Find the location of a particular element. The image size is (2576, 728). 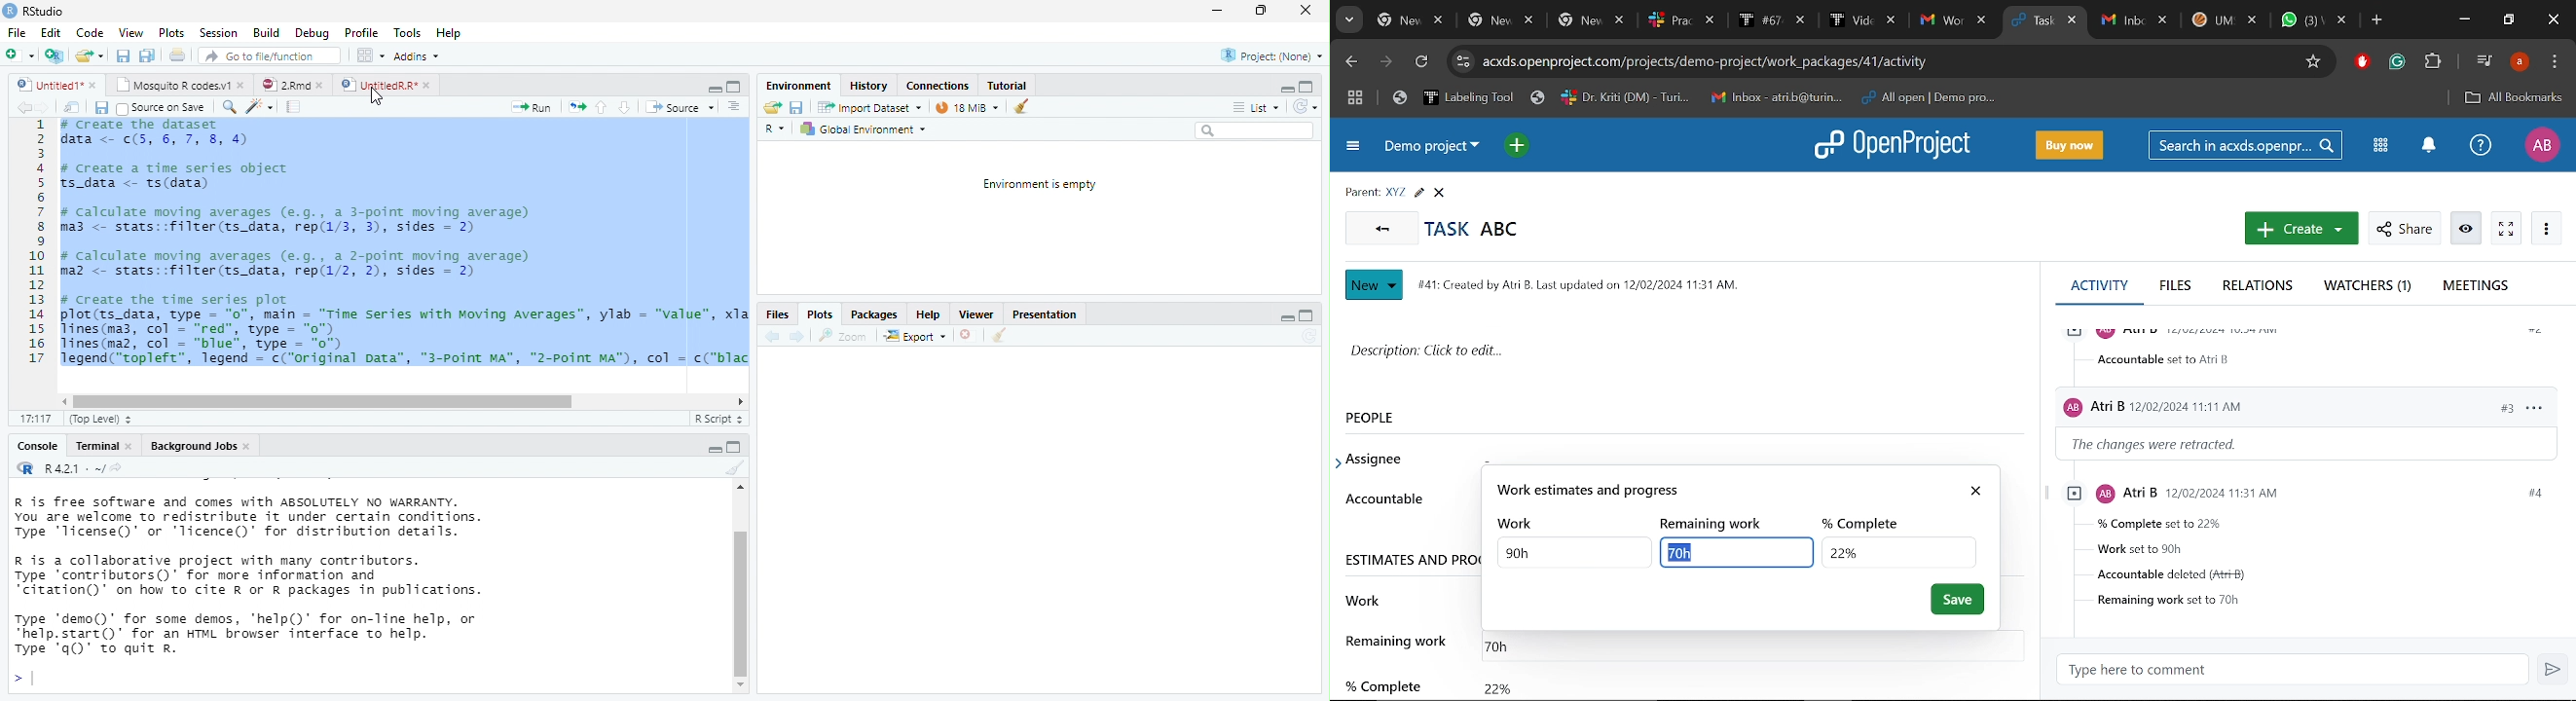

clear is located at coordinates (1021, 105).